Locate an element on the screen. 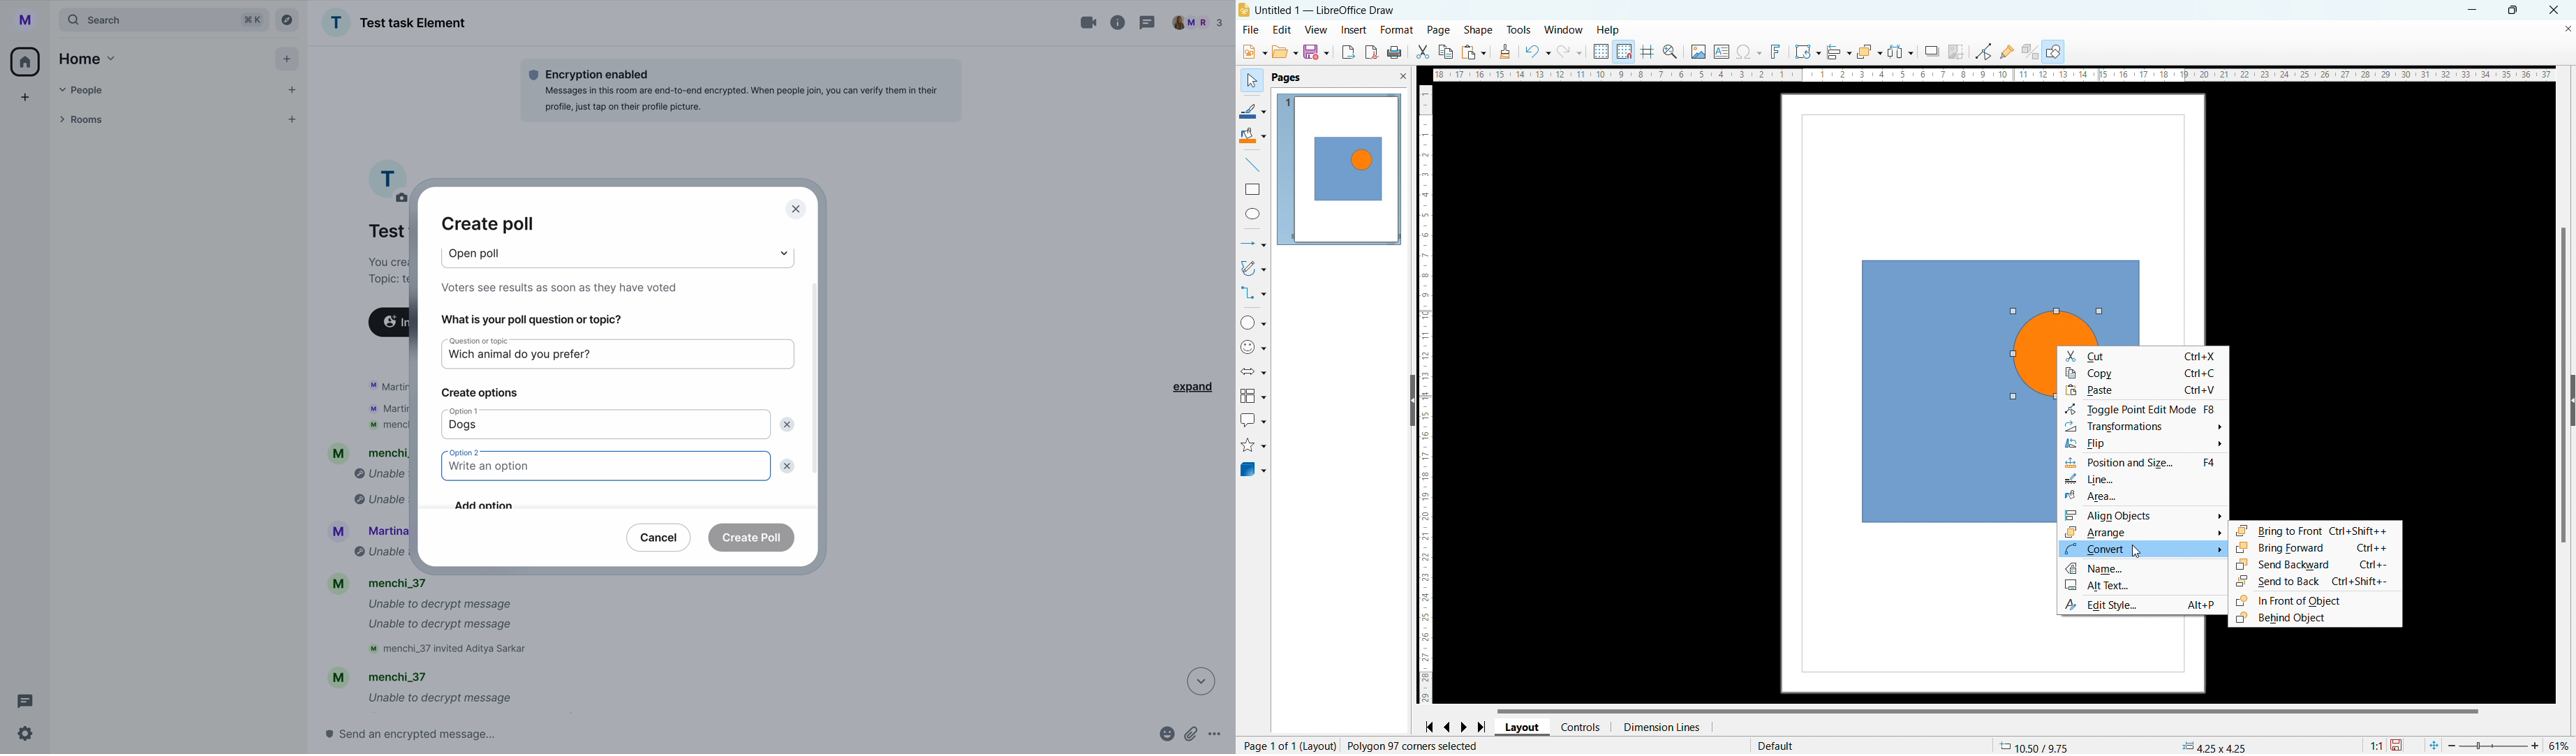  51% is located at coordinates (2559, 744).